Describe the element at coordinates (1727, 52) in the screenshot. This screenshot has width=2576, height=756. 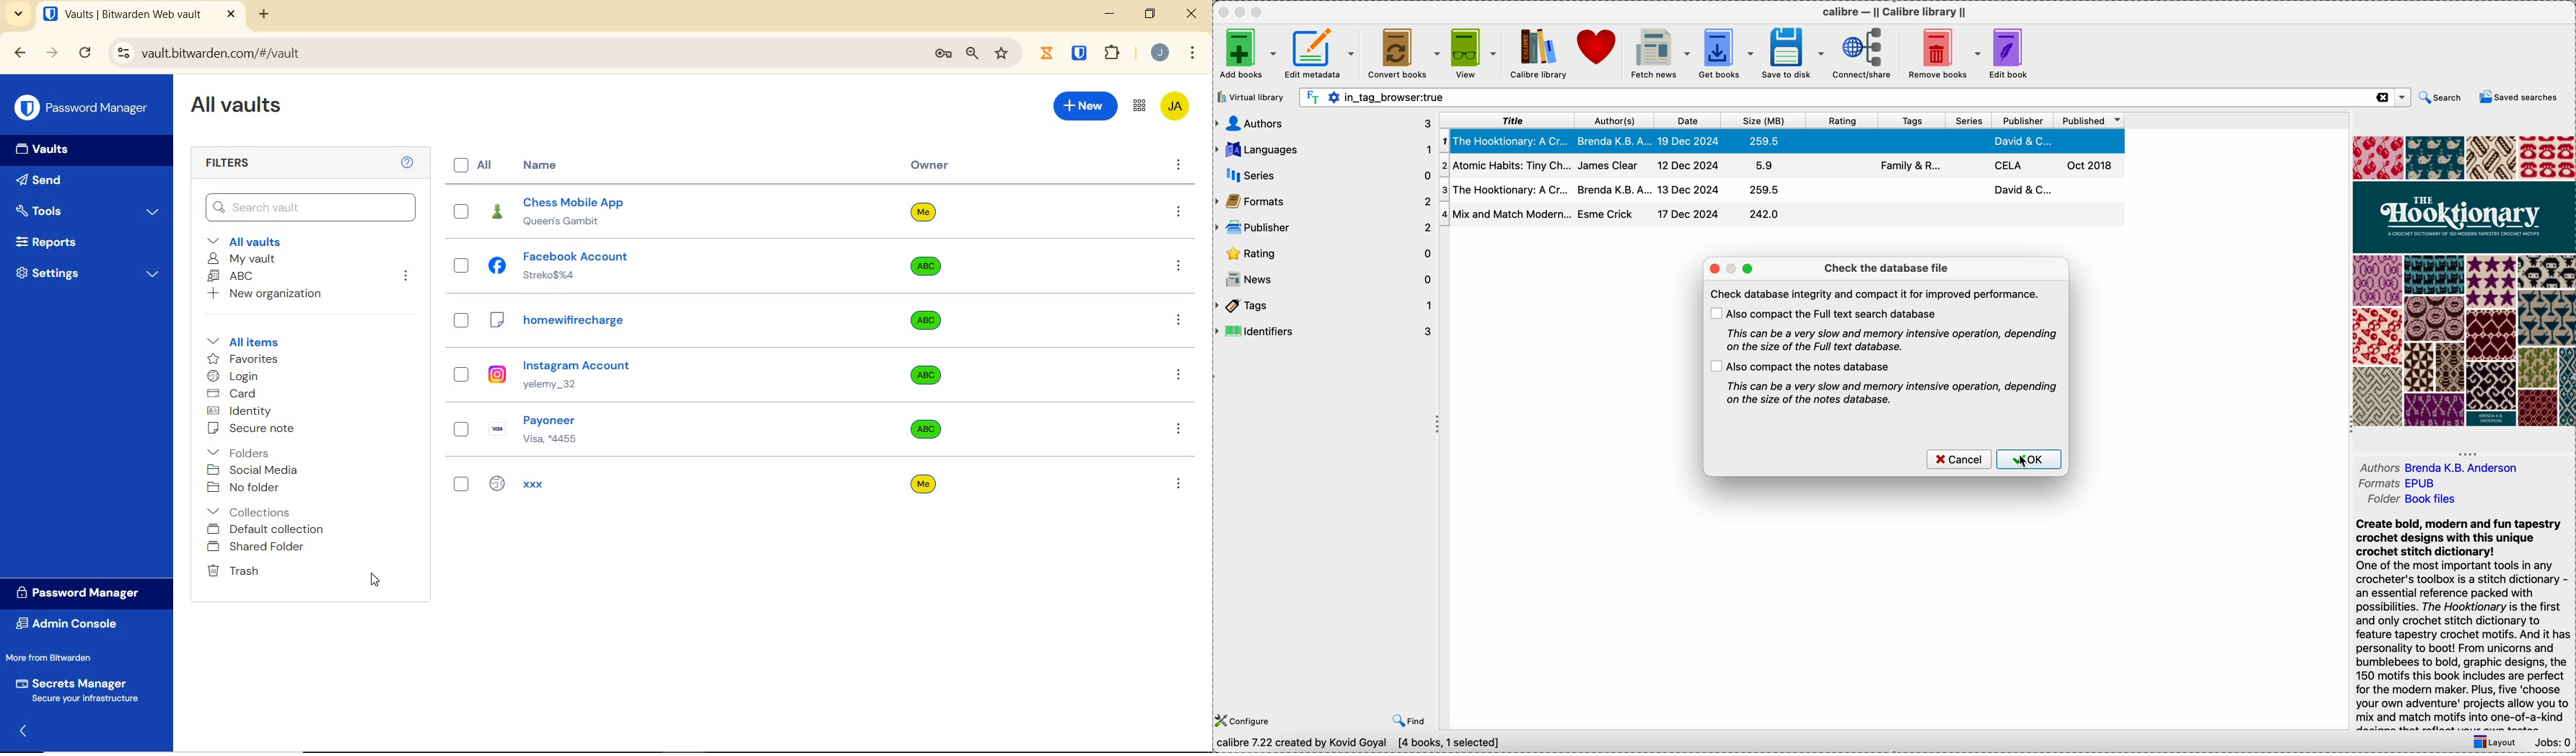
I see `get books` at that location.